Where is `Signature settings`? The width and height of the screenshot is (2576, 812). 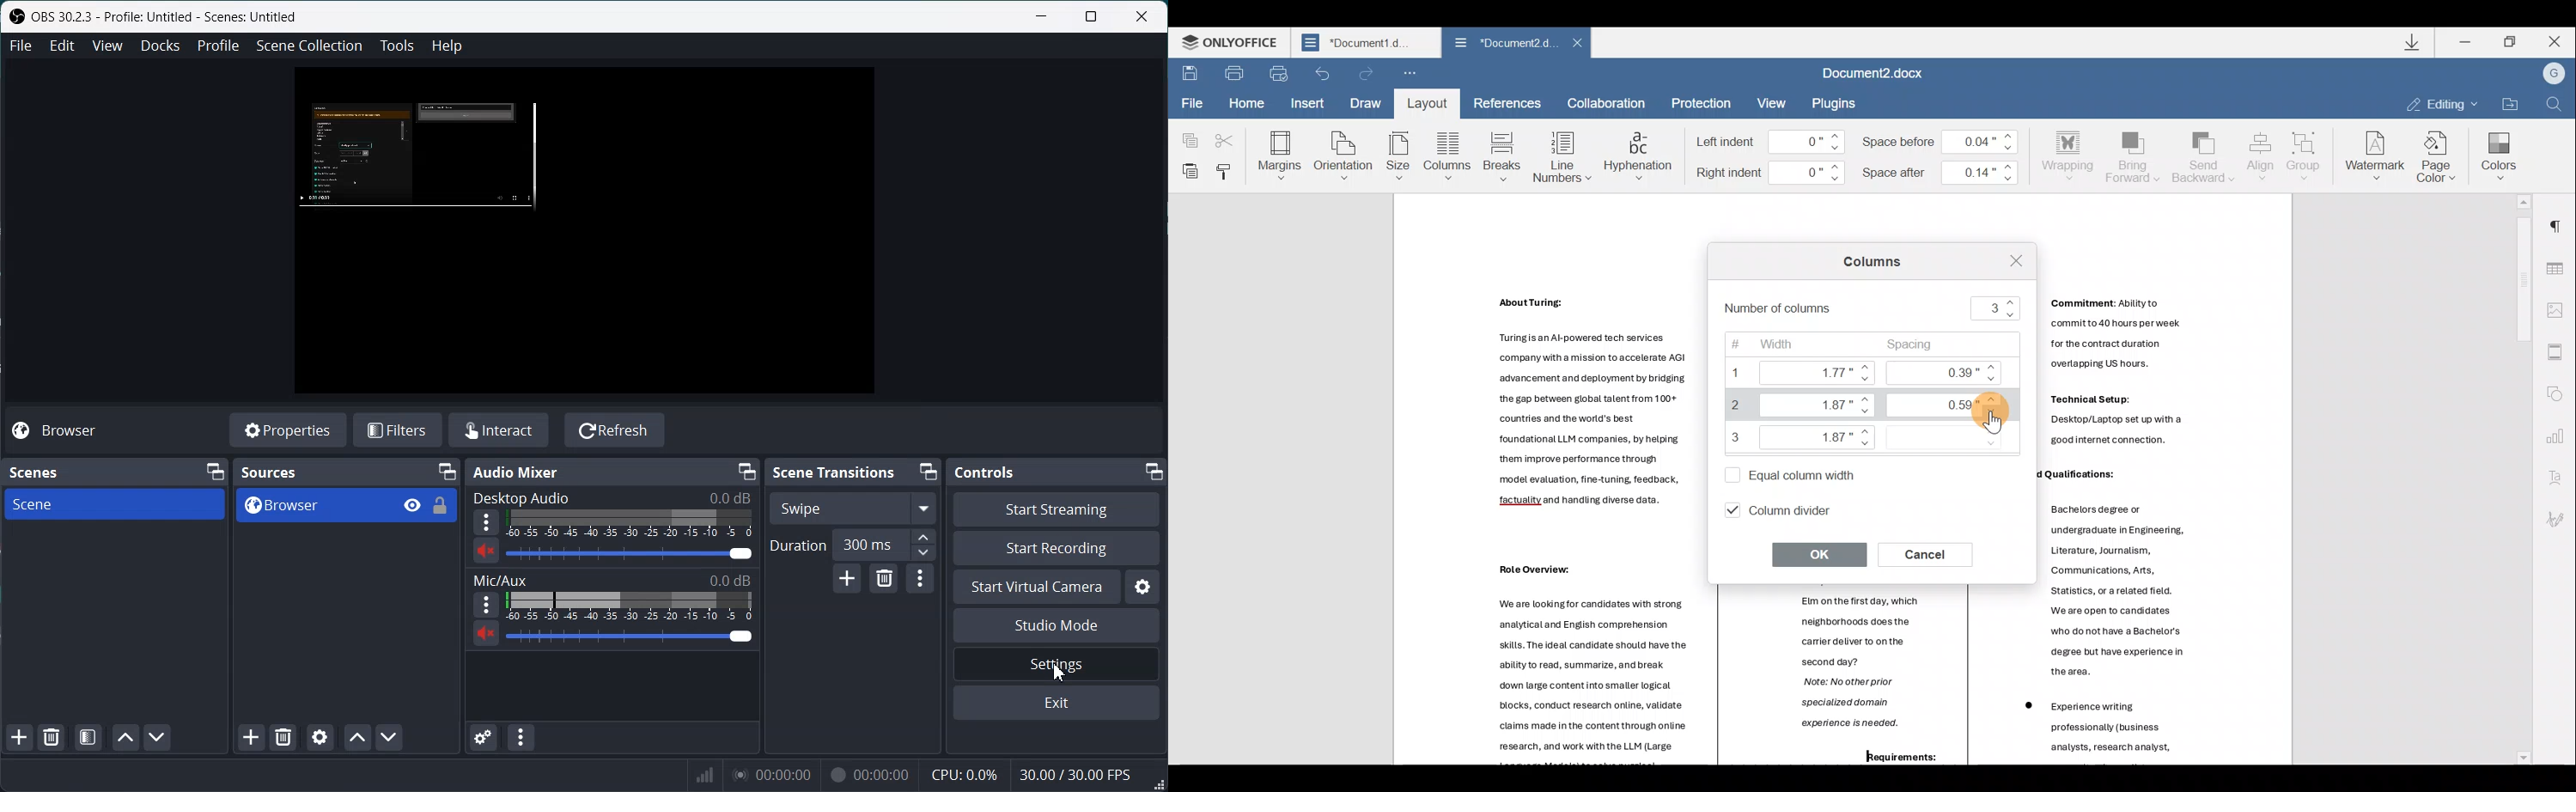 Signature settings is located at coordinates (2561, 518).